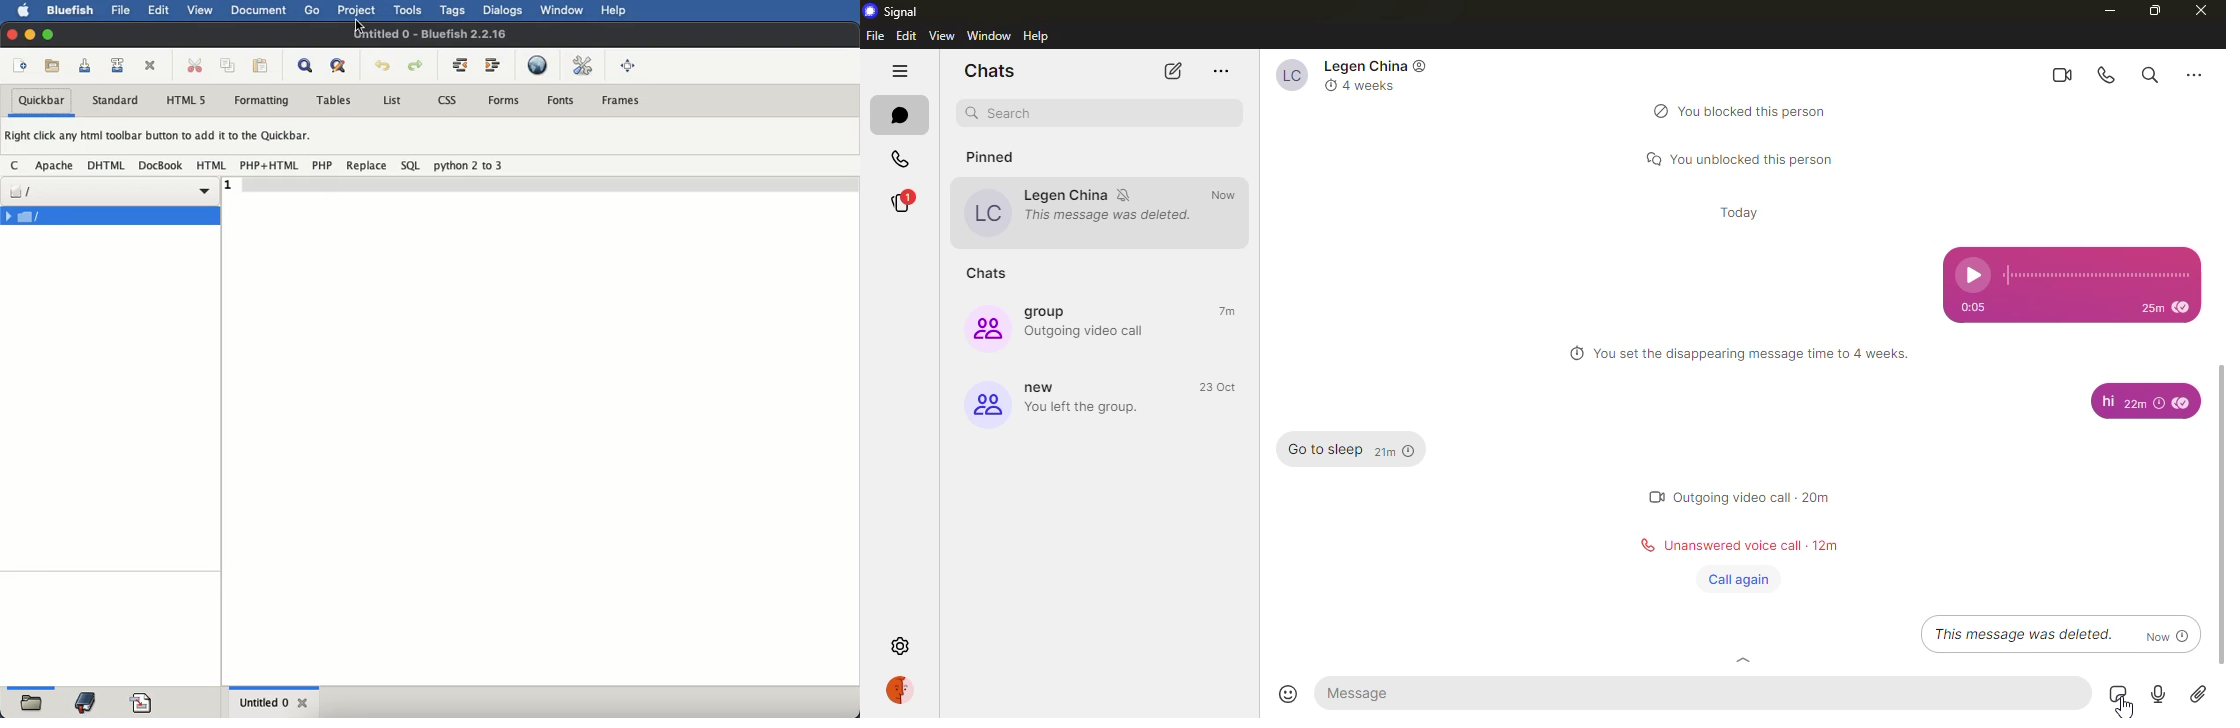 Image resolution: width=2240 pixels, height=728 pixels. What do you see at coordinates (306, 67) in the screenshot?
I see `show find bar` at bounding box center [306, 67].